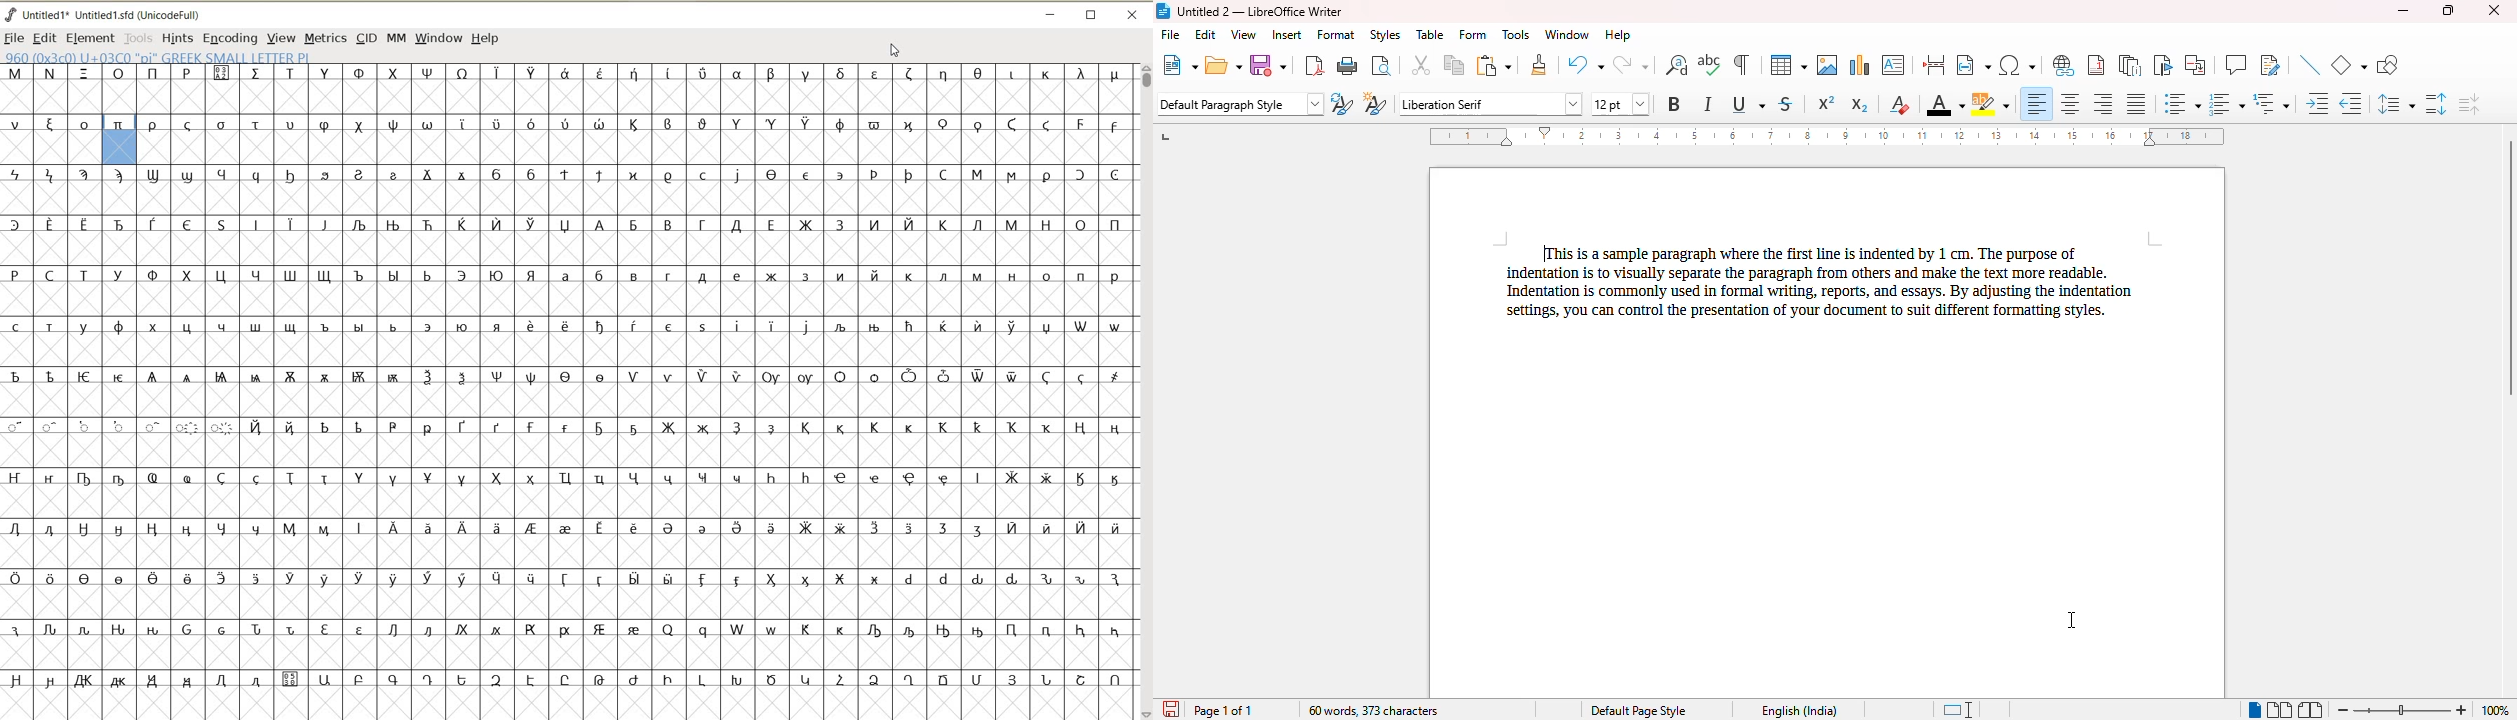 The height and width of the screenshot is (728, 2520). I want to click on ruler, so click(1826, 136).